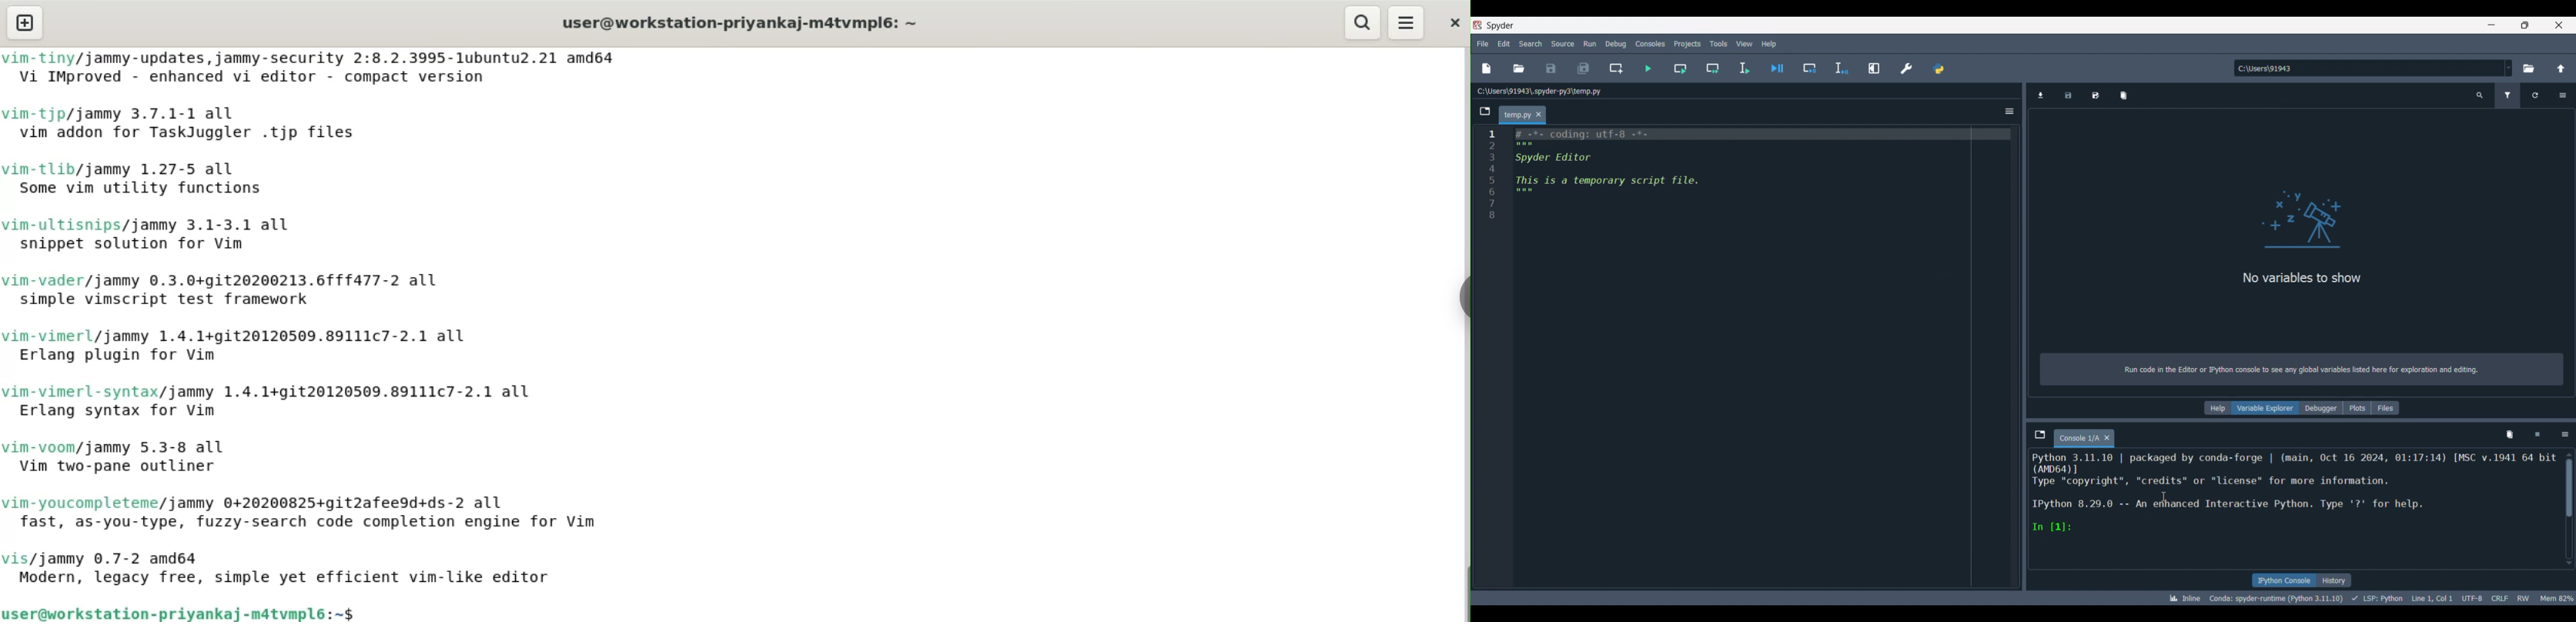 This screenshot has width=2576, height=644. Describe the element at coordinates (2538, 435) in the screenshot. I see `Interrupt kernel` at that location.